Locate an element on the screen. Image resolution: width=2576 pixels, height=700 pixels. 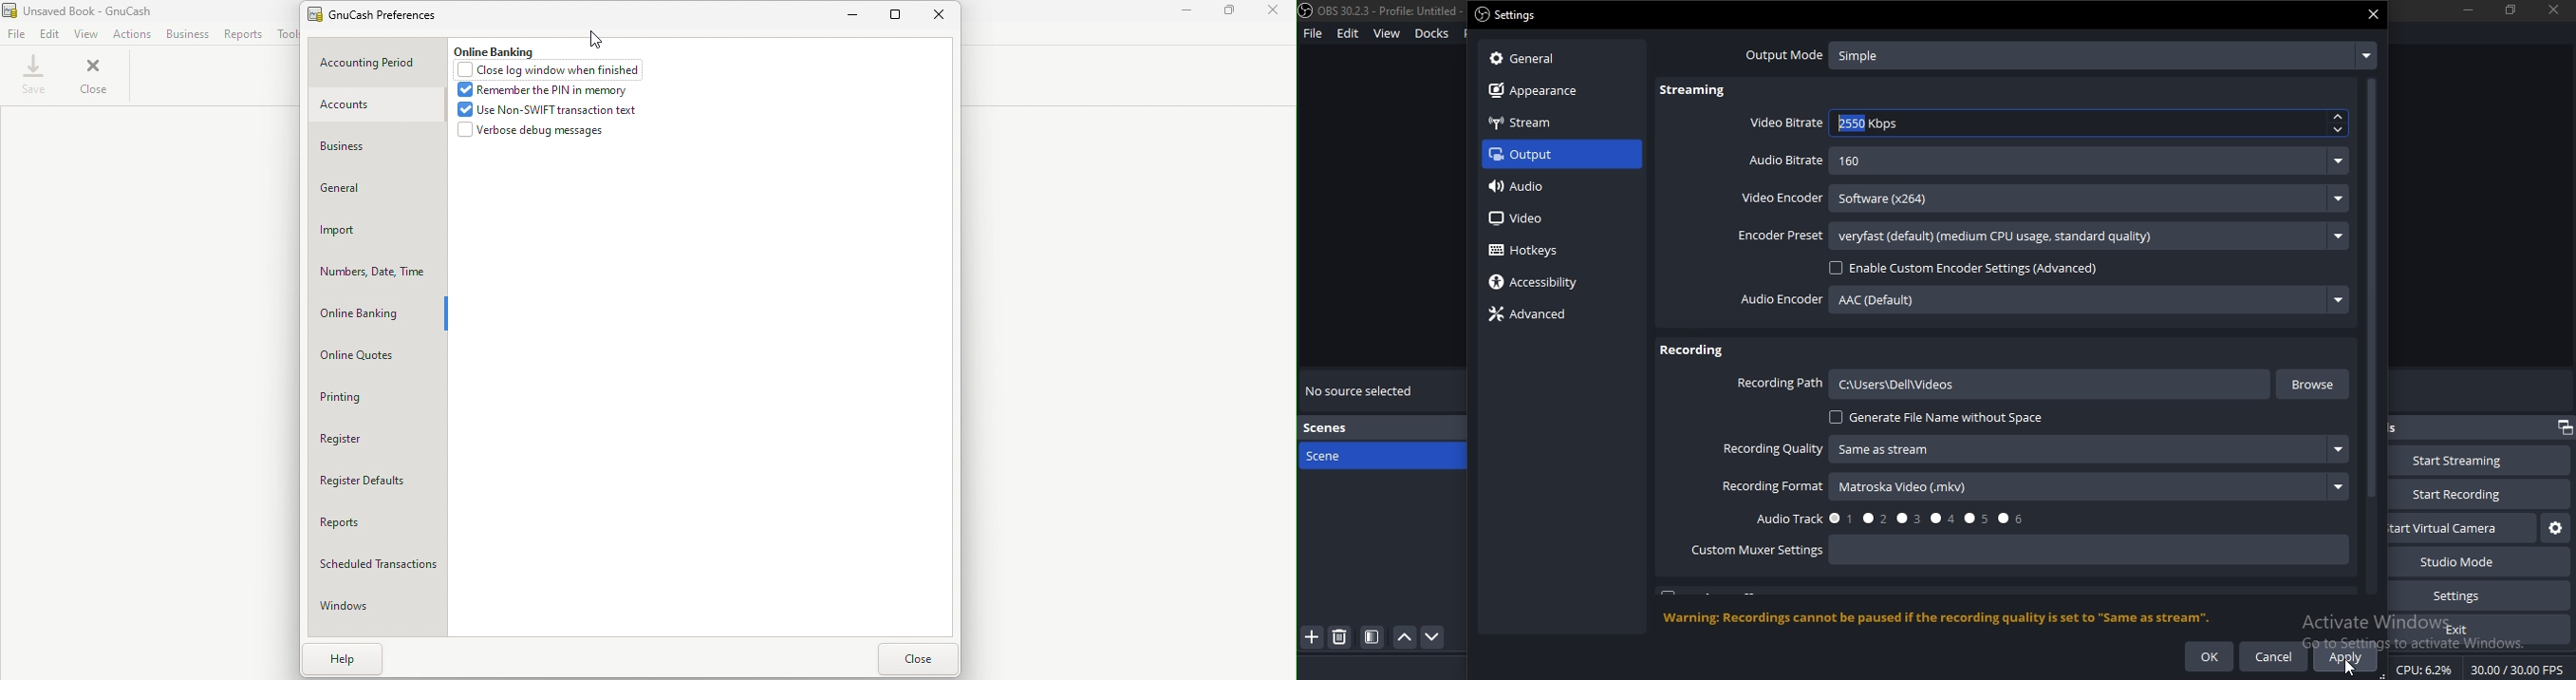
Close is located at coordinates (96, 77).